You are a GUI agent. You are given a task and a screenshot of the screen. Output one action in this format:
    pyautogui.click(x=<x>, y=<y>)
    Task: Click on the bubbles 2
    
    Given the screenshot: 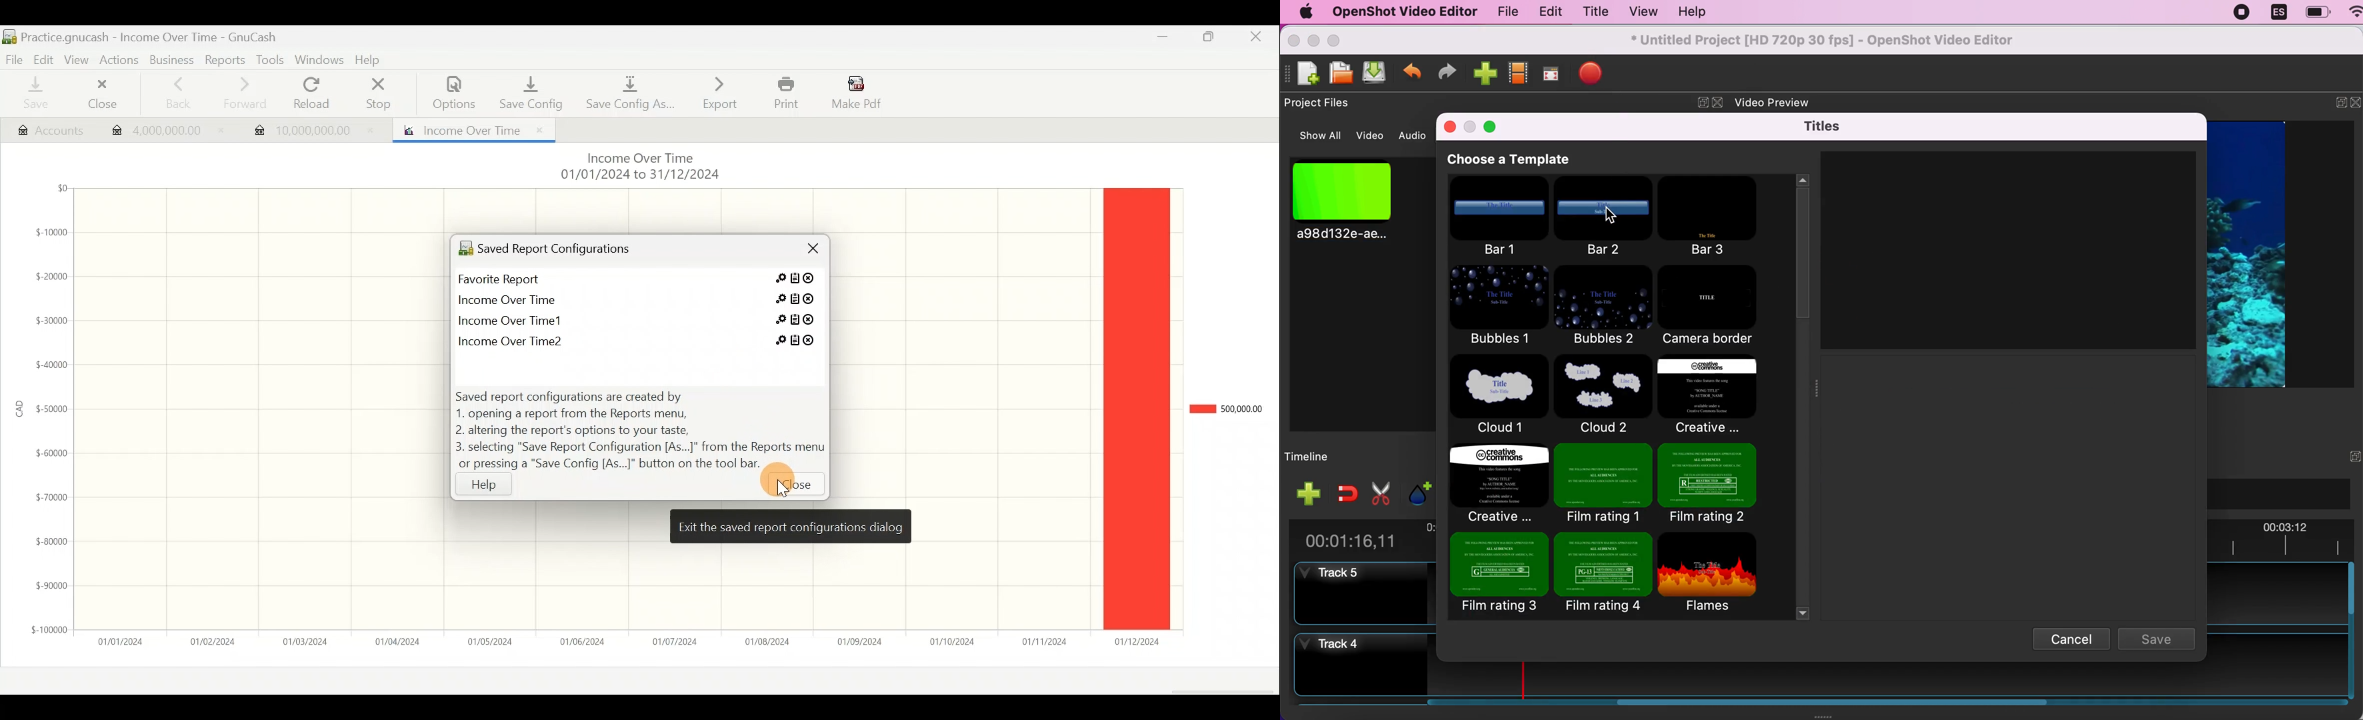 What is the action you would take?
    pyautogui.click(x=1604, y=307)
    